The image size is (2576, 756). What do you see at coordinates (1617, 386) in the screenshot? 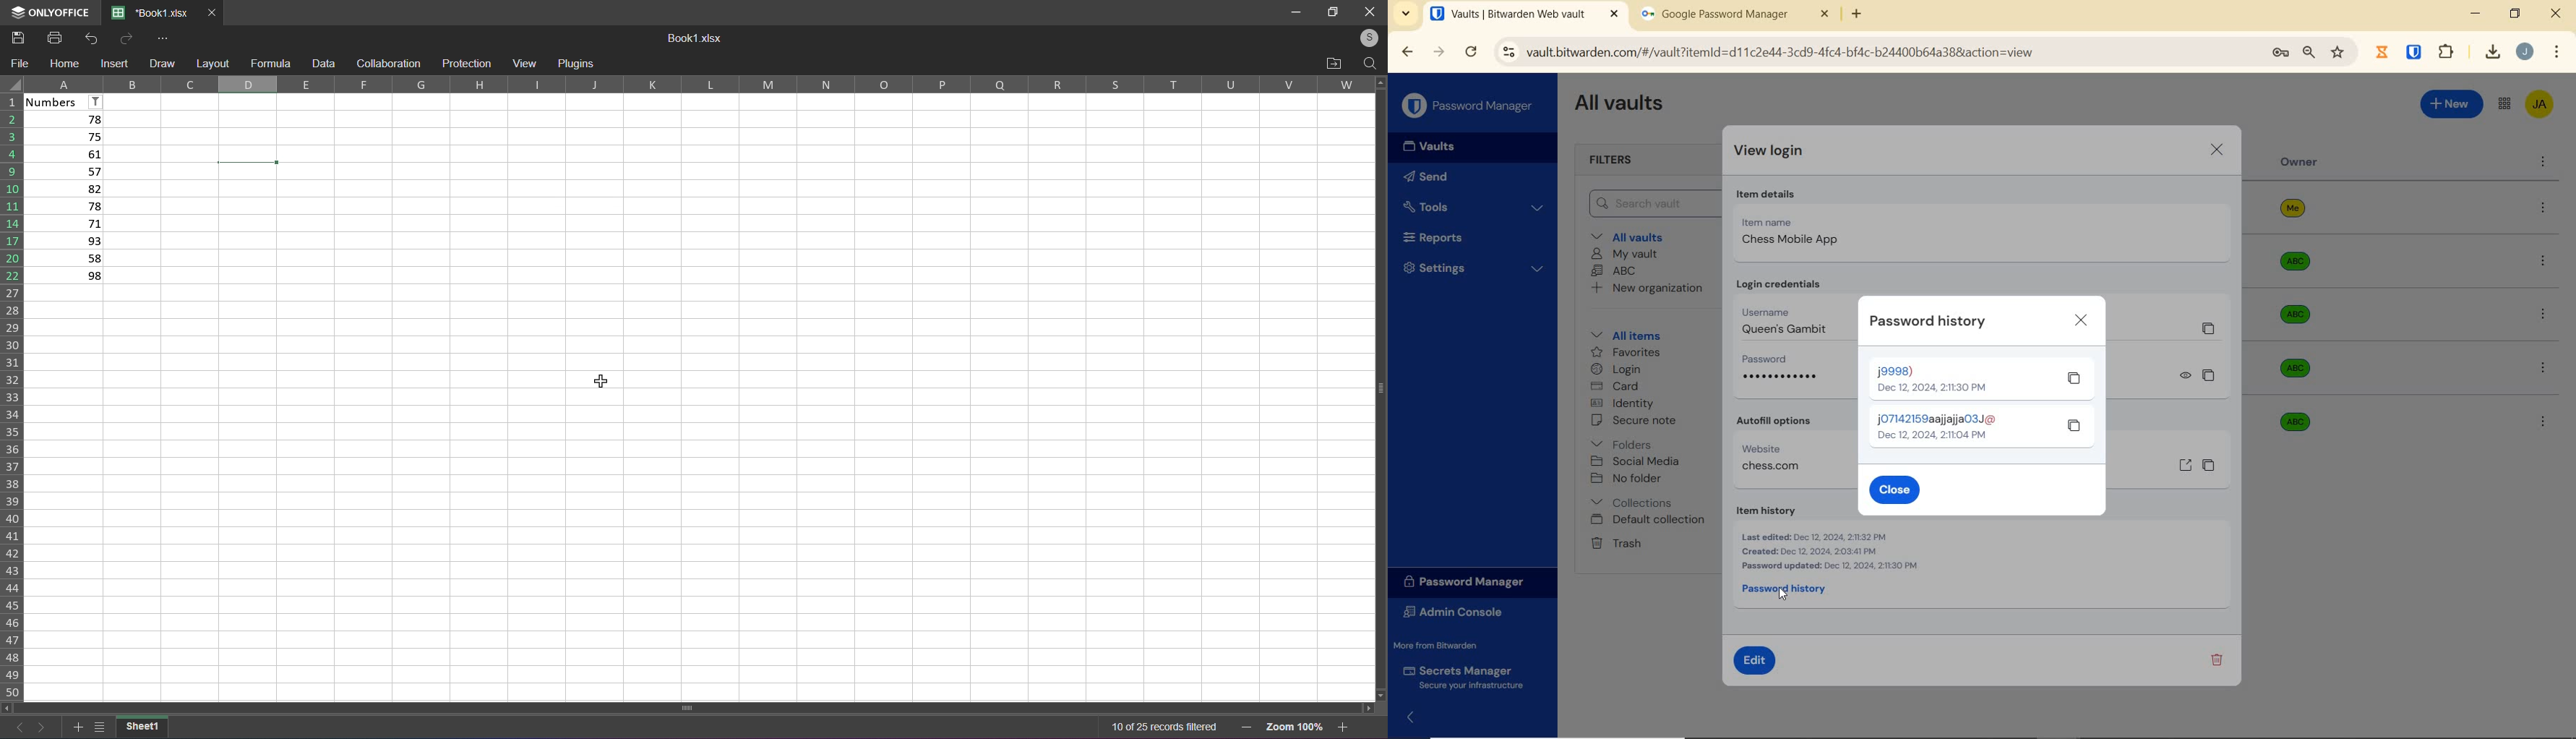
I see `card` at bounding box center [1617, 386].